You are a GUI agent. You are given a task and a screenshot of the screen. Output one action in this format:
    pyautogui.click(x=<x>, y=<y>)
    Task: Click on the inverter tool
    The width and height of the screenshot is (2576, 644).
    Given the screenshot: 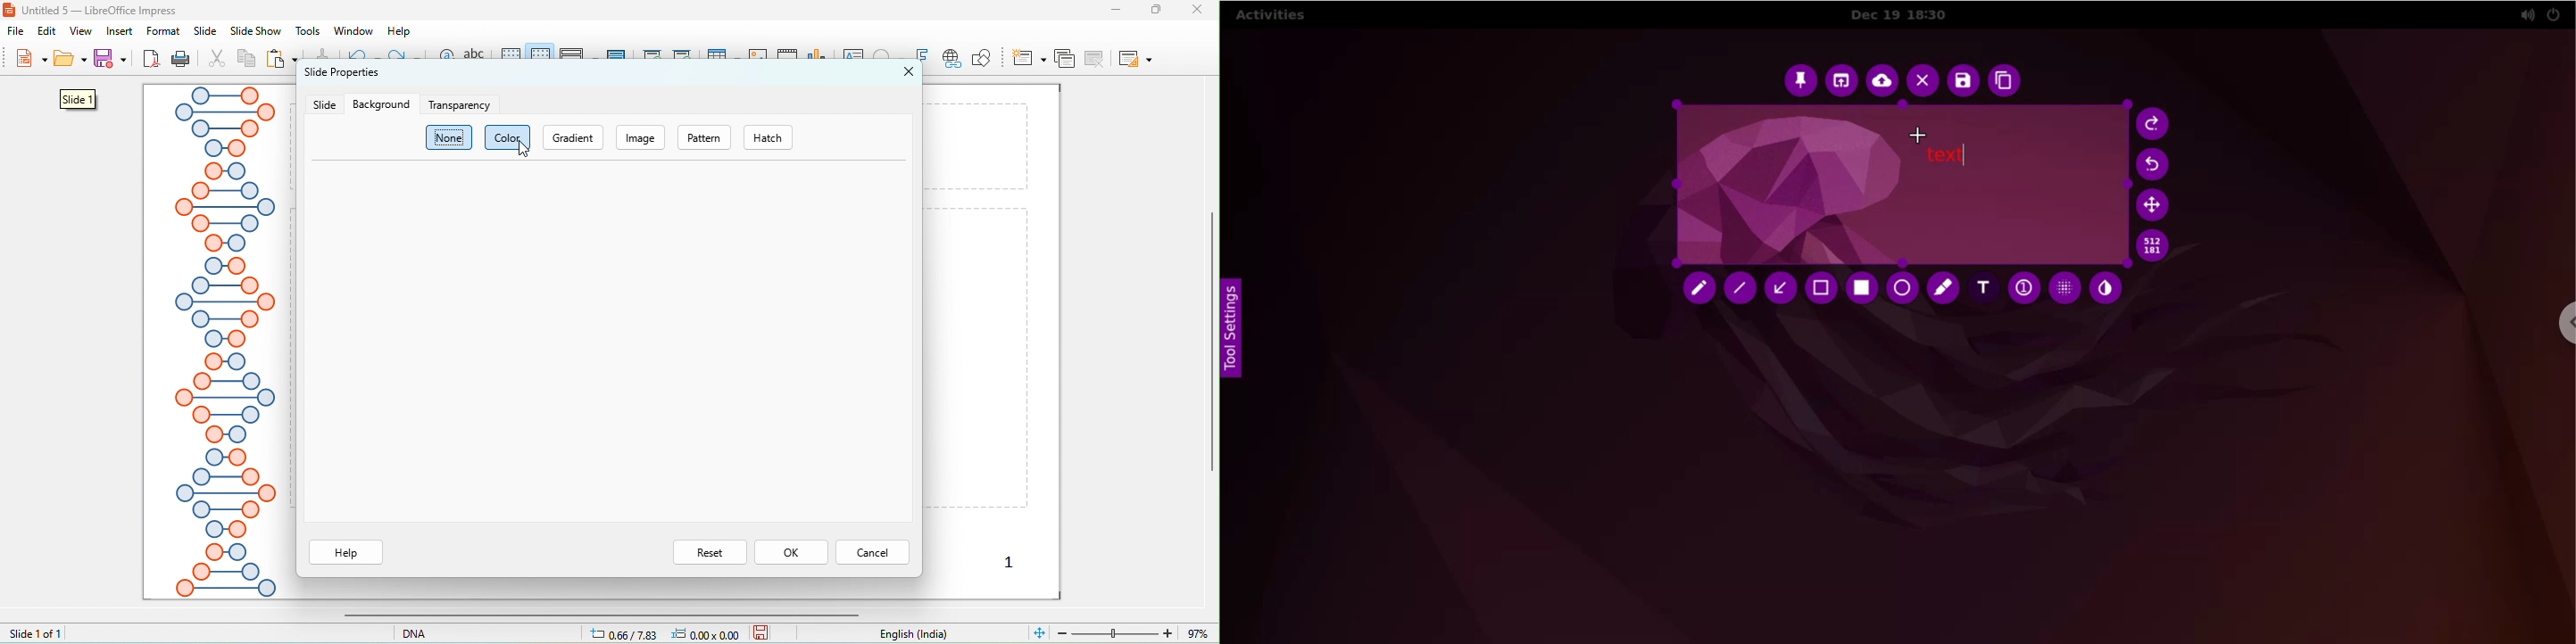 What is the action you would take?
    pyautogui.click(x=2109, y=287)
    